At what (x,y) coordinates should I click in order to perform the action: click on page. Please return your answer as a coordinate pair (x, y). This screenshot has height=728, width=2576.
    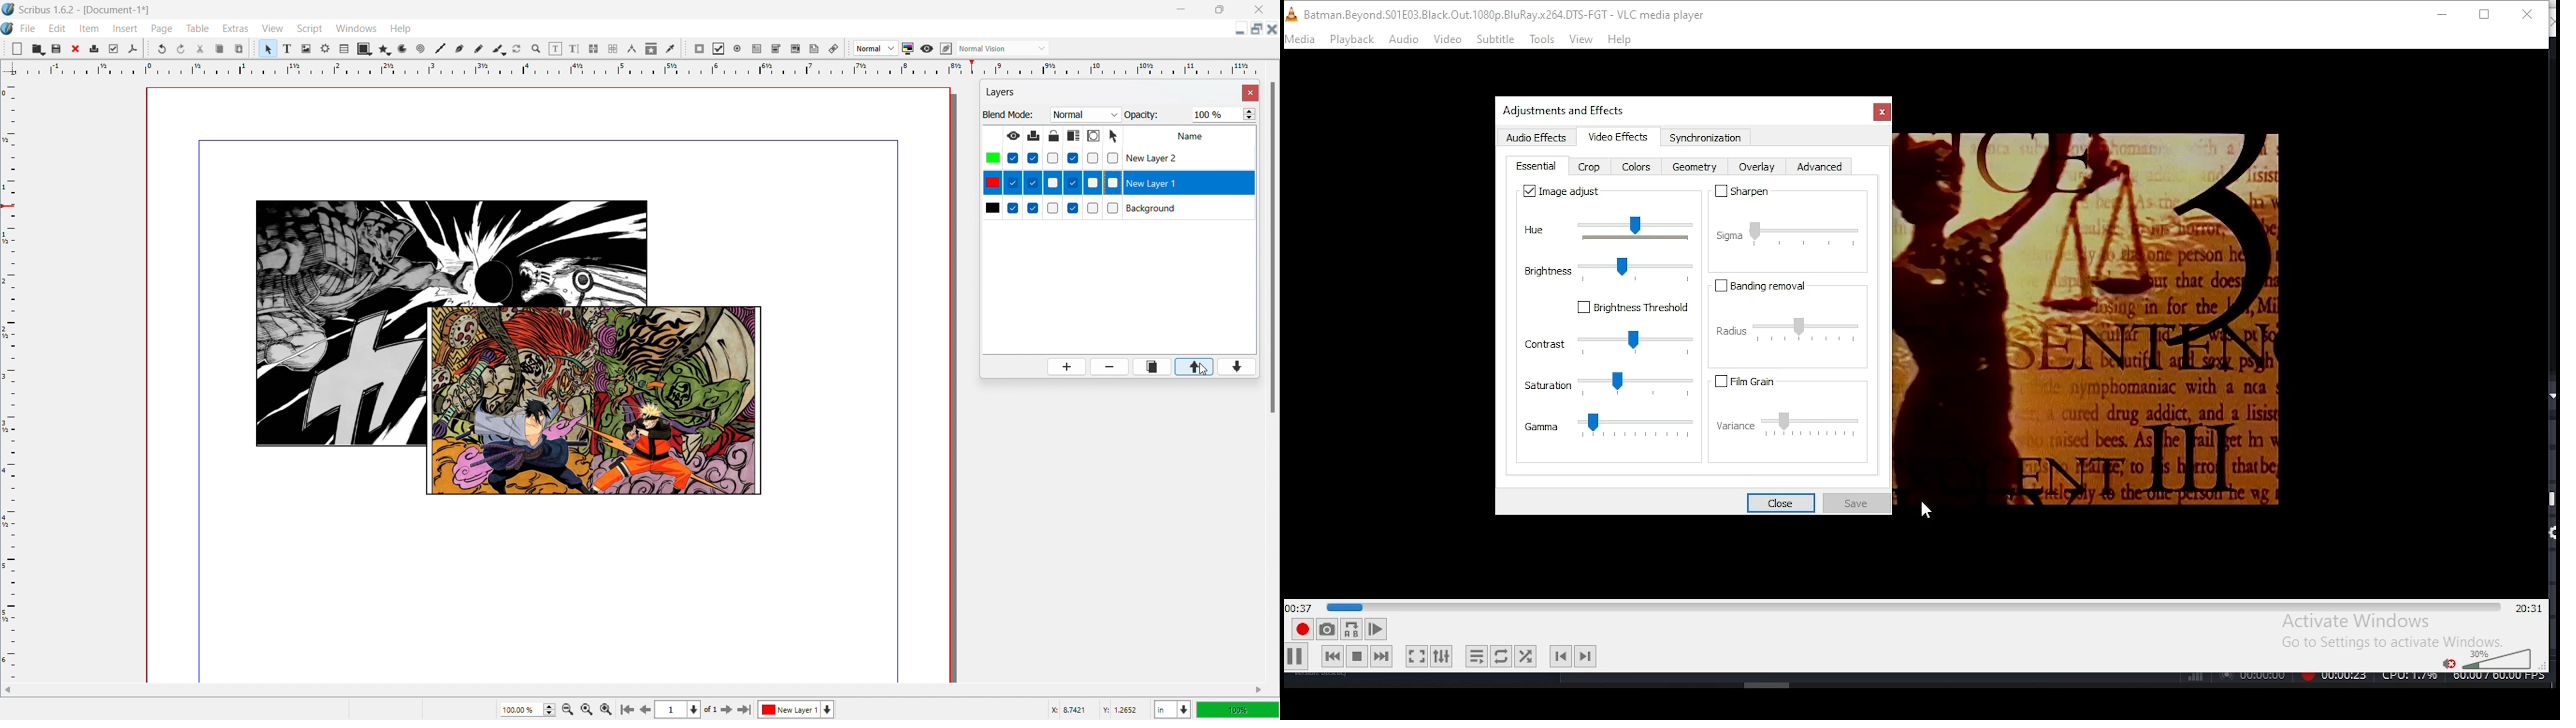
    Looking at the image, I should click on (162, 28).